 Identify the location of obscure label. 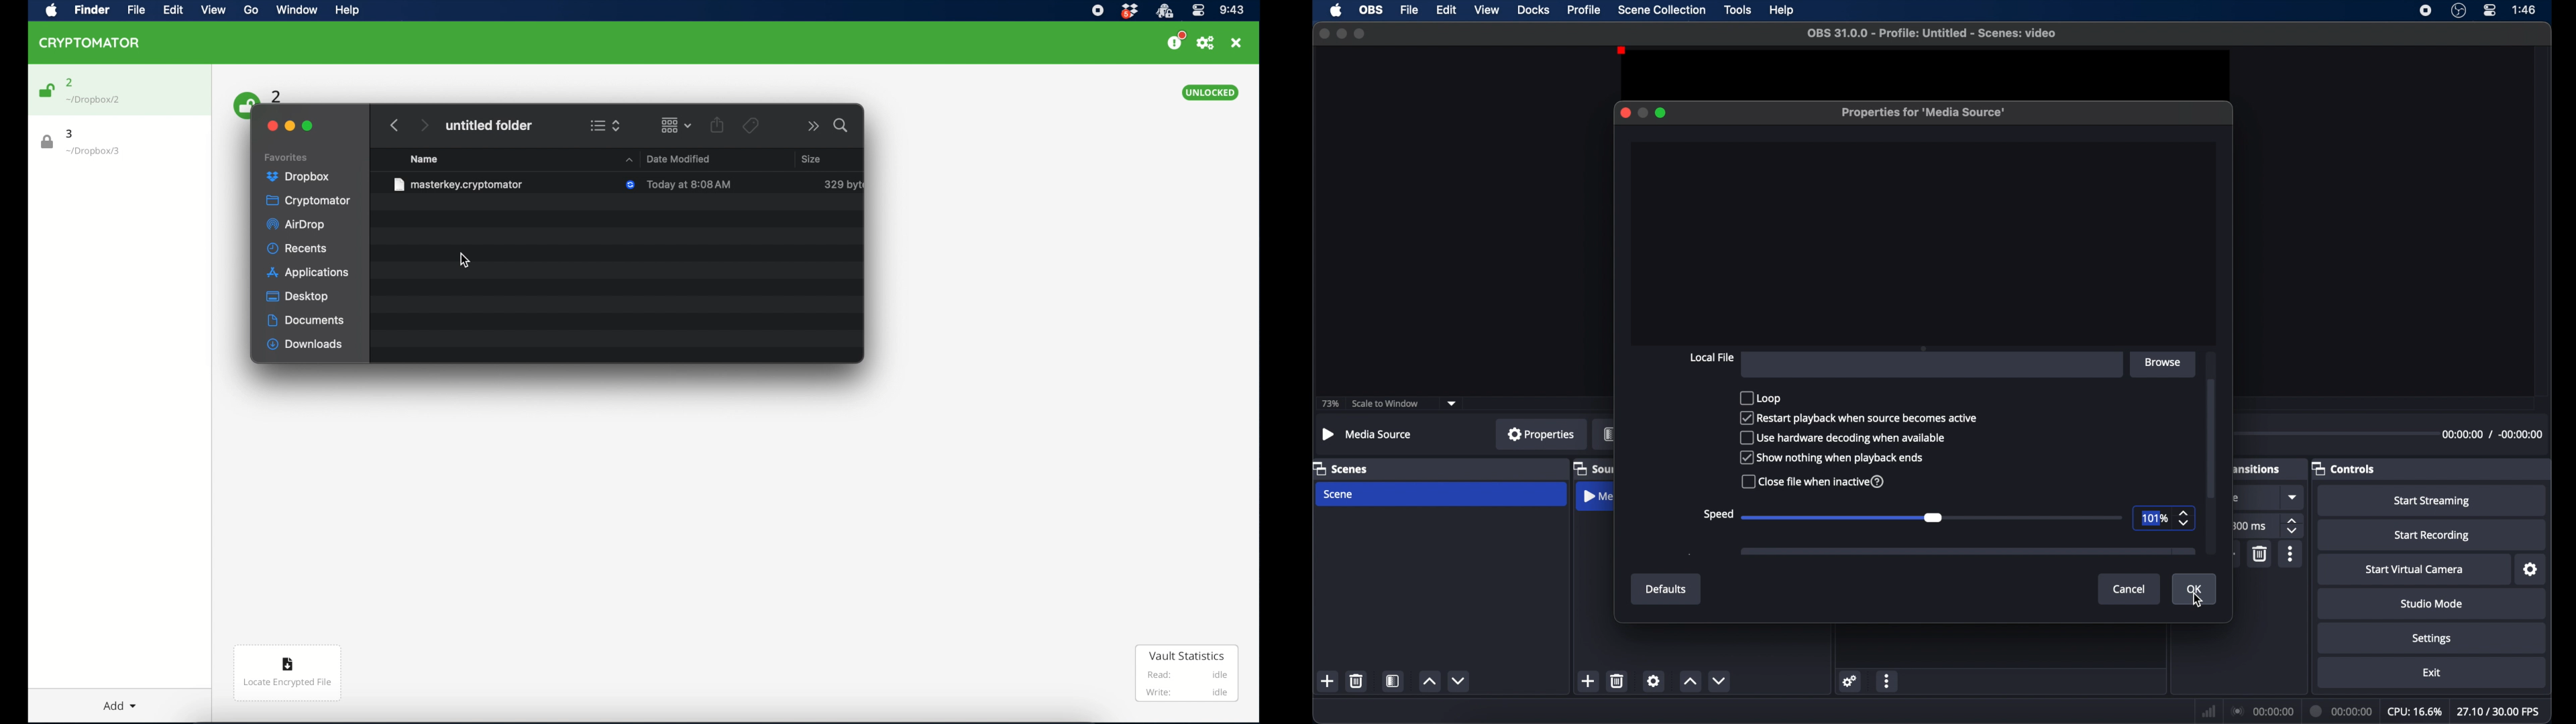
(1593, 469).